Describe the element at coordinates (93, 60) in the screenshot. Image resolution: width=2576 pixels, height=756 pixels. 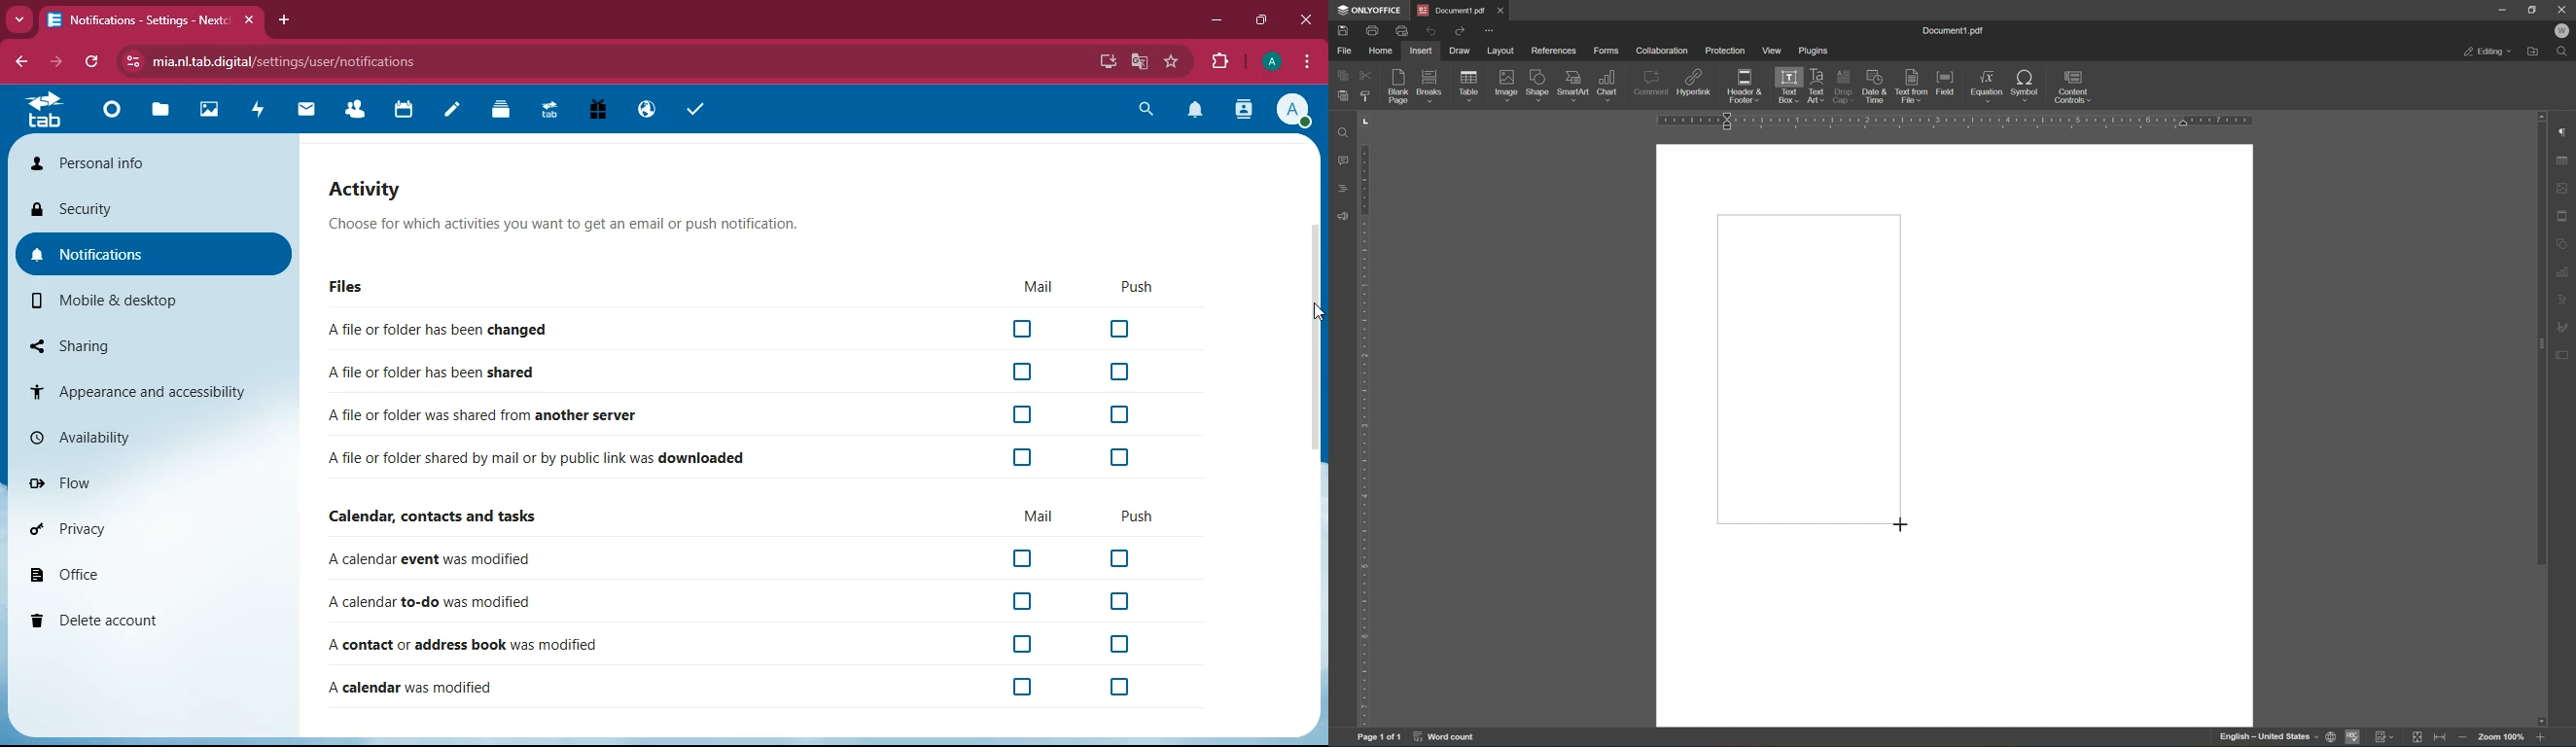
I see `refresh` at that location.